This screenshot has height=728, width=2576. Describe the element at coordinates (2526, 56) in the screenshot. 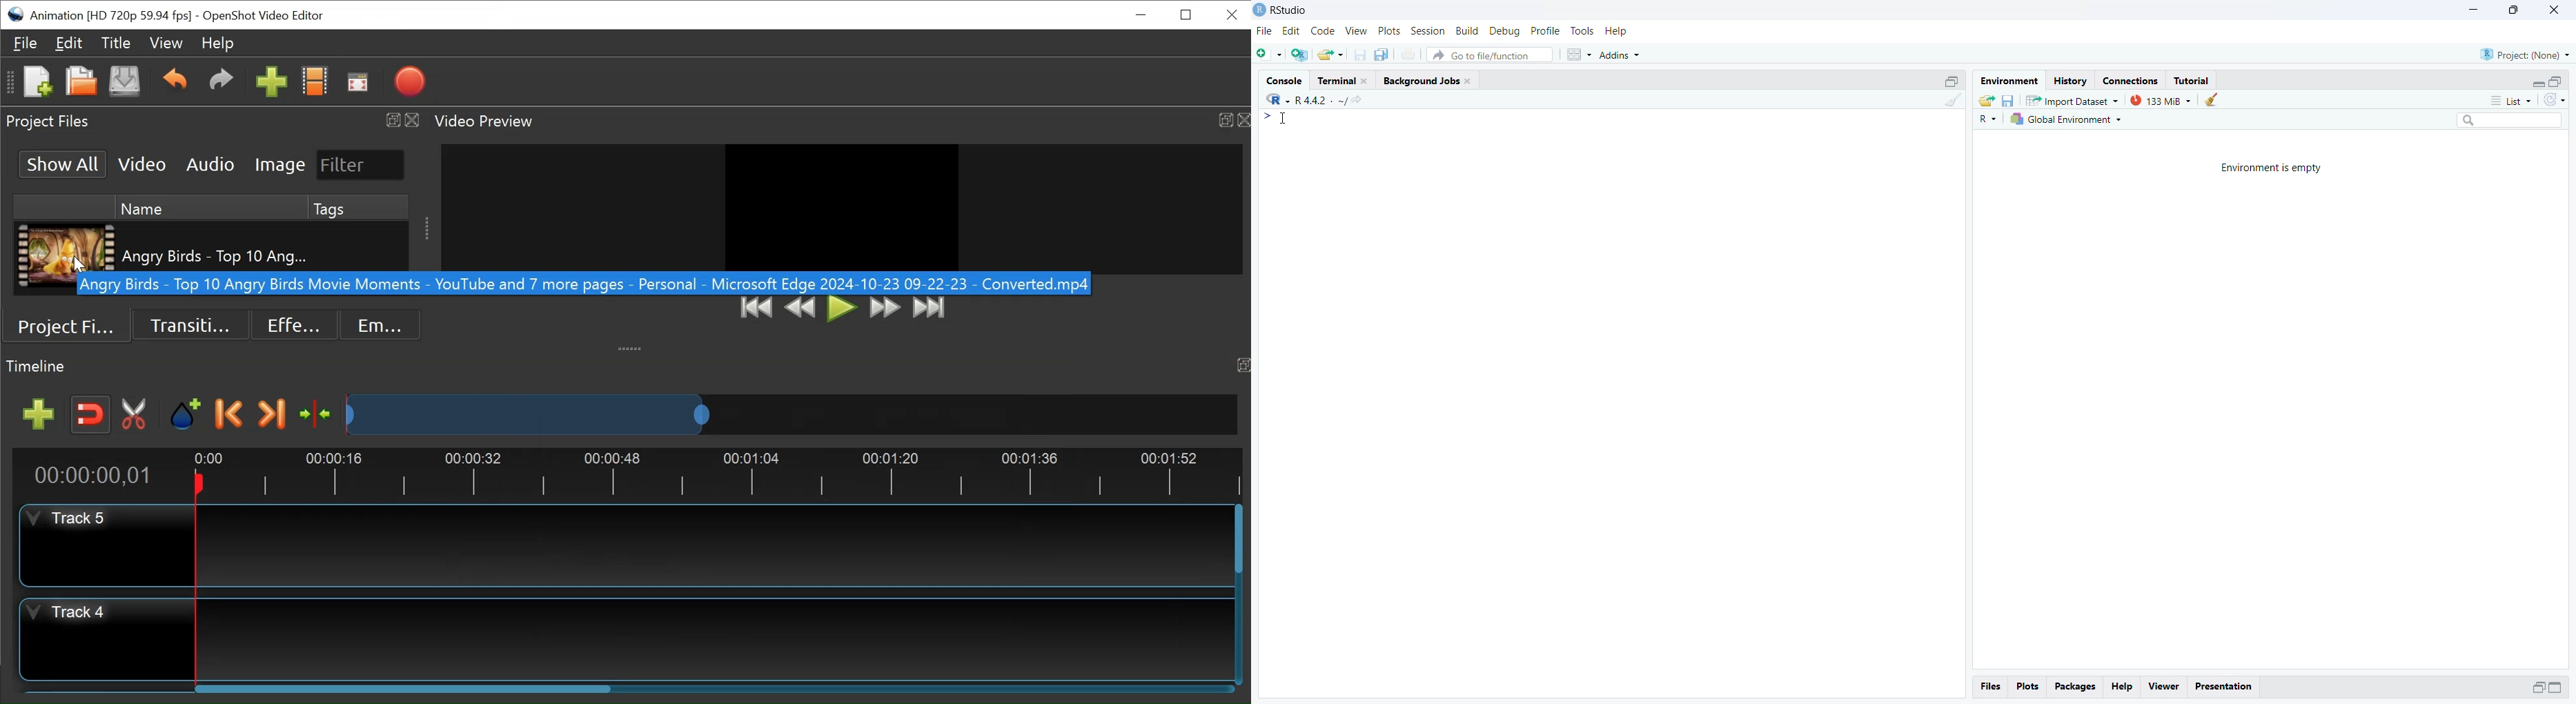

I see `Project (Name)` at that location.